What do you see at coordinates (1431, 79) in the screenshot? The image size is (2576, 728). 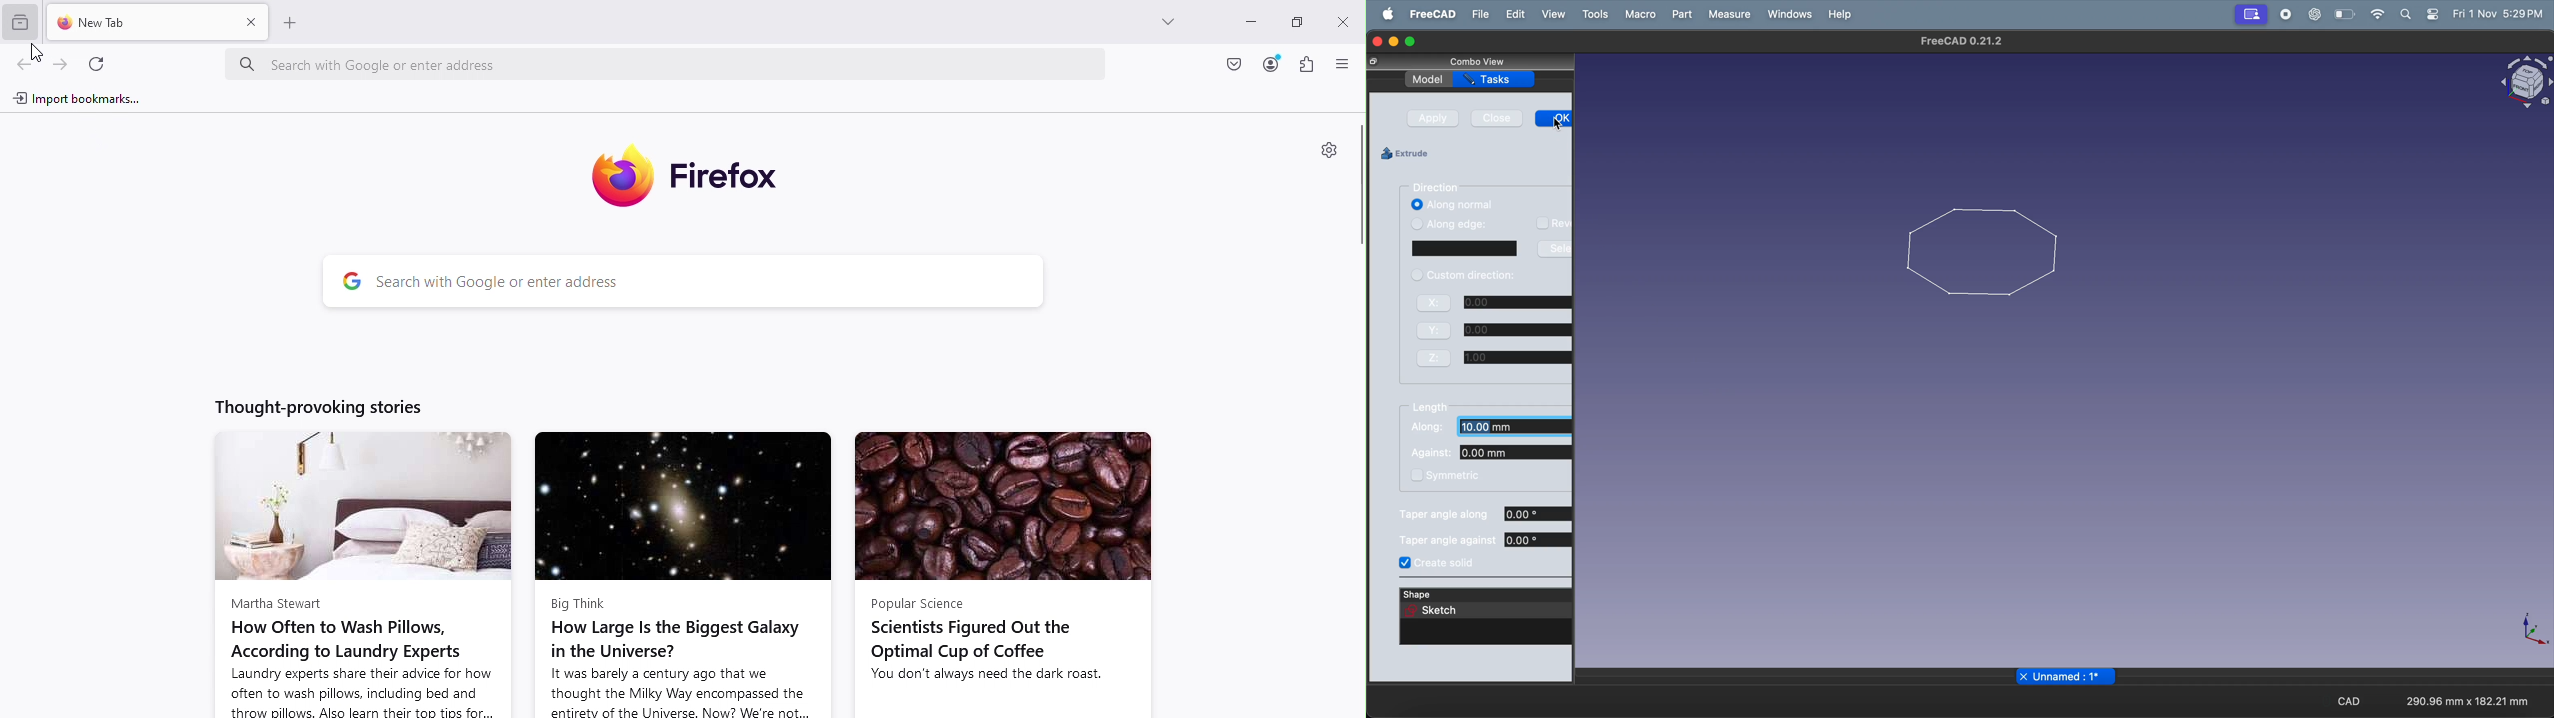 I see `model` at bounding box center [1431, 79].